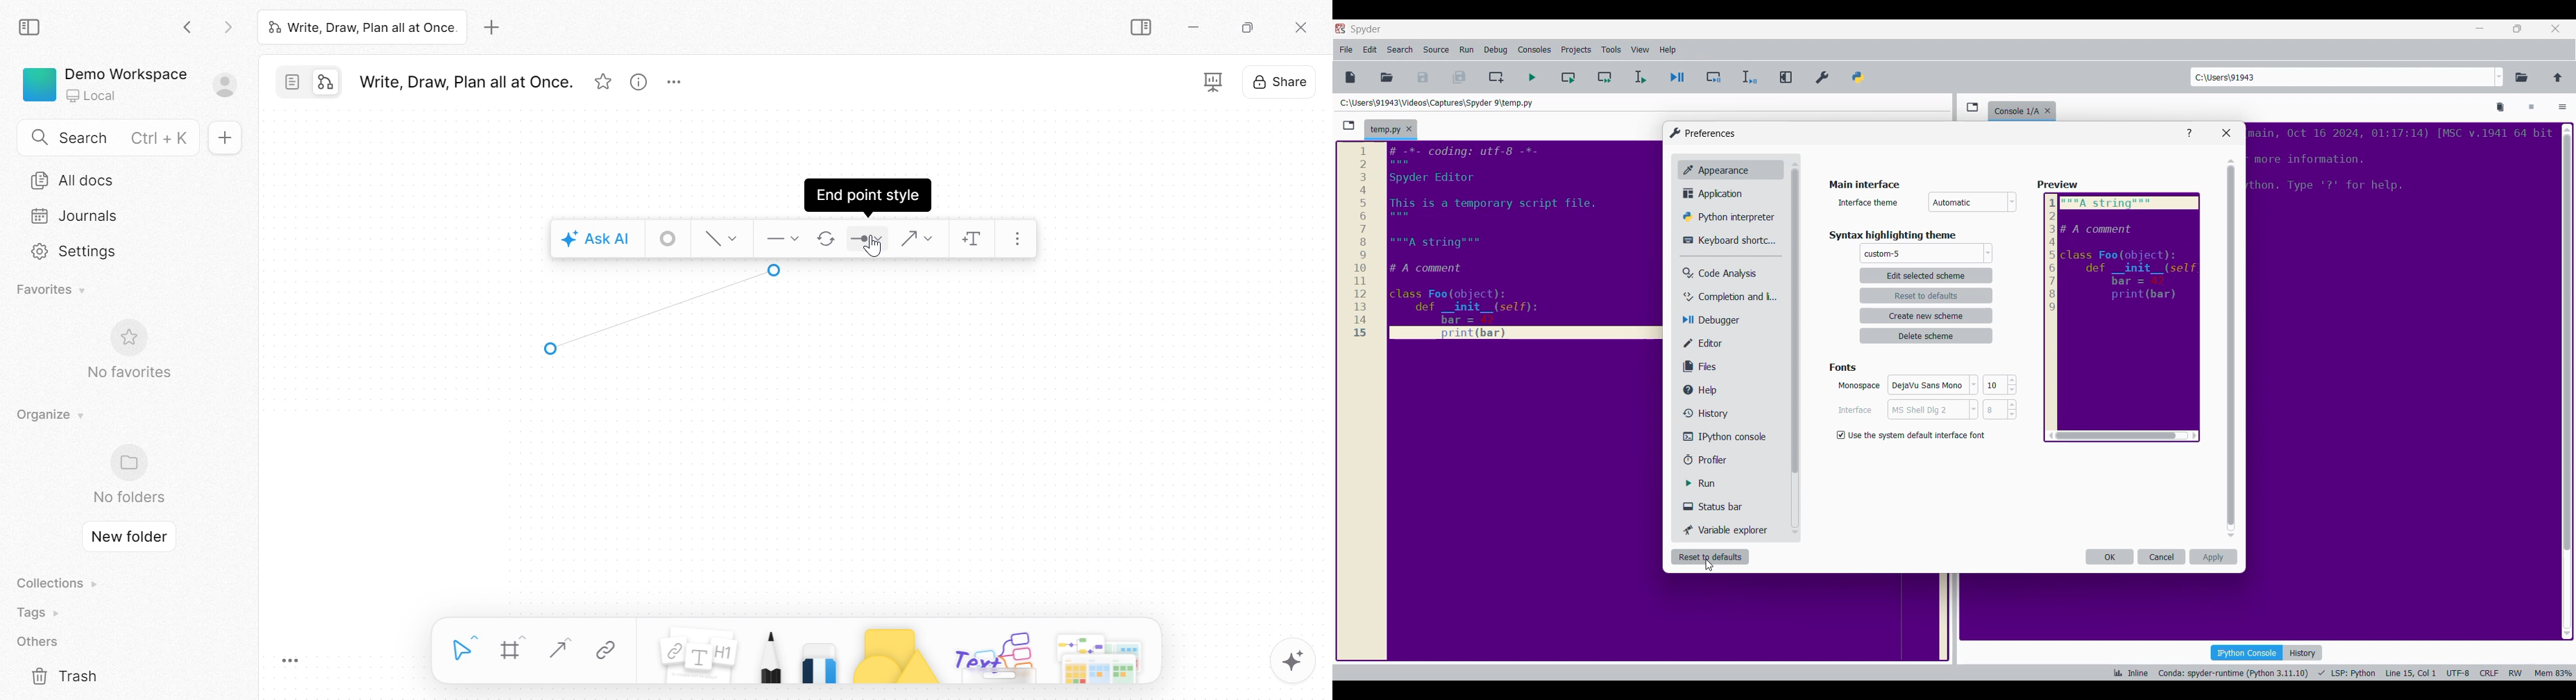 The image size is (2576, 700). Describe the element at coordinates (918, 238) in the screenshot. I see `Connector shape` at that location.